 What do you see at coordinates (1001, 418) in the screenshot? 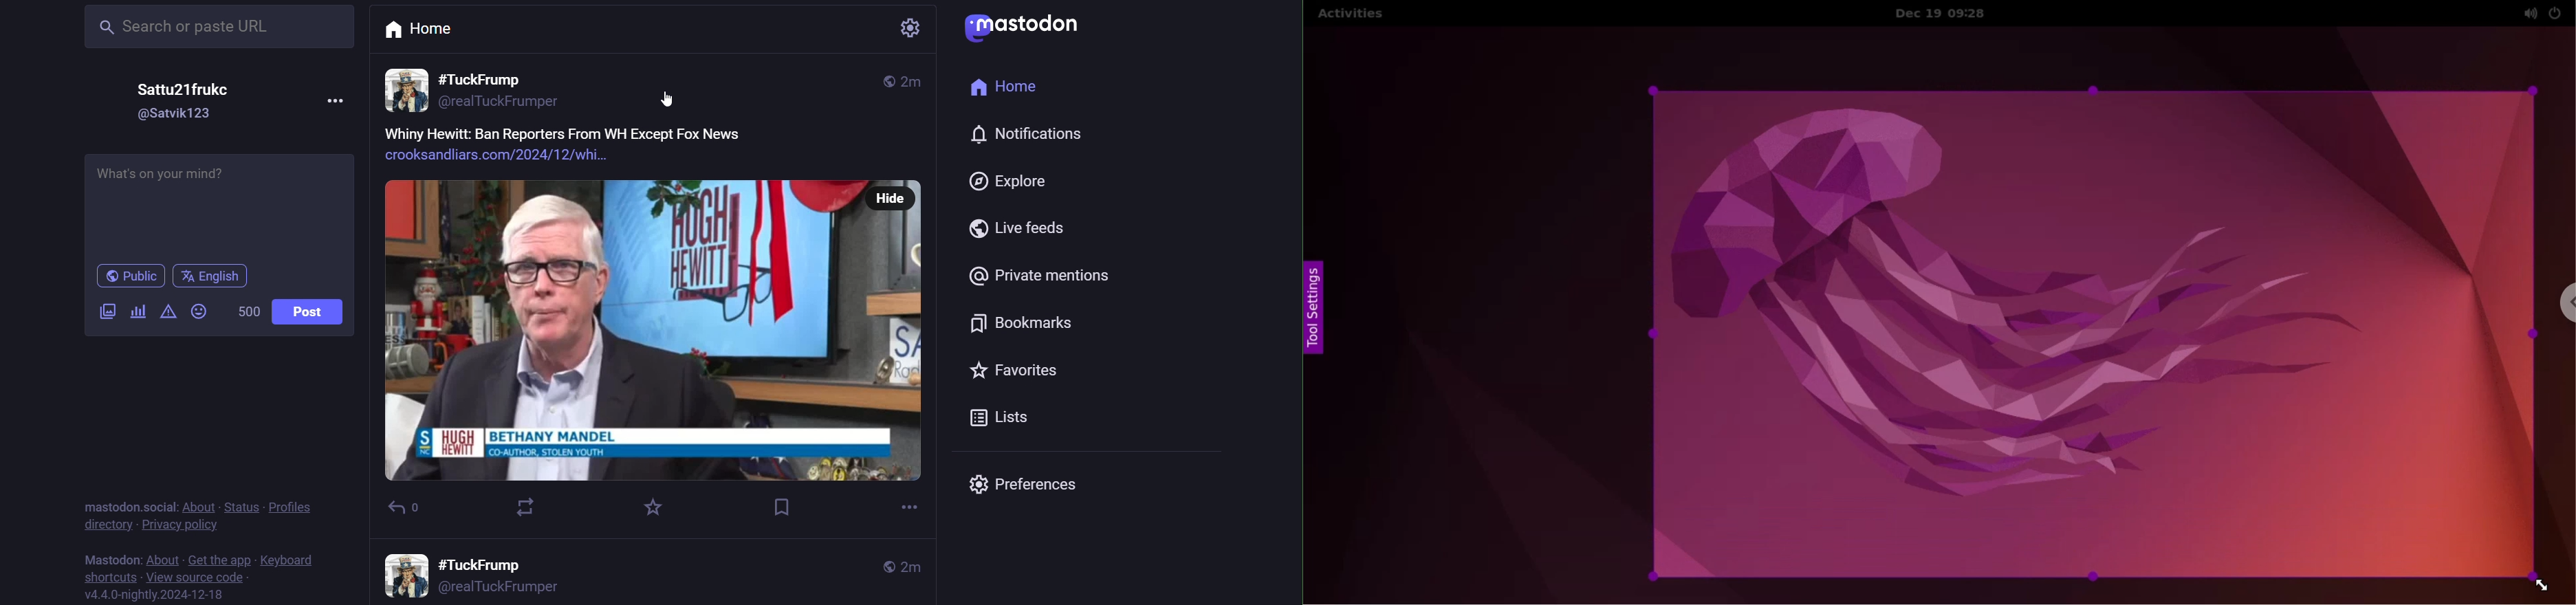
I see `list` at bounding box center [1001, 418].